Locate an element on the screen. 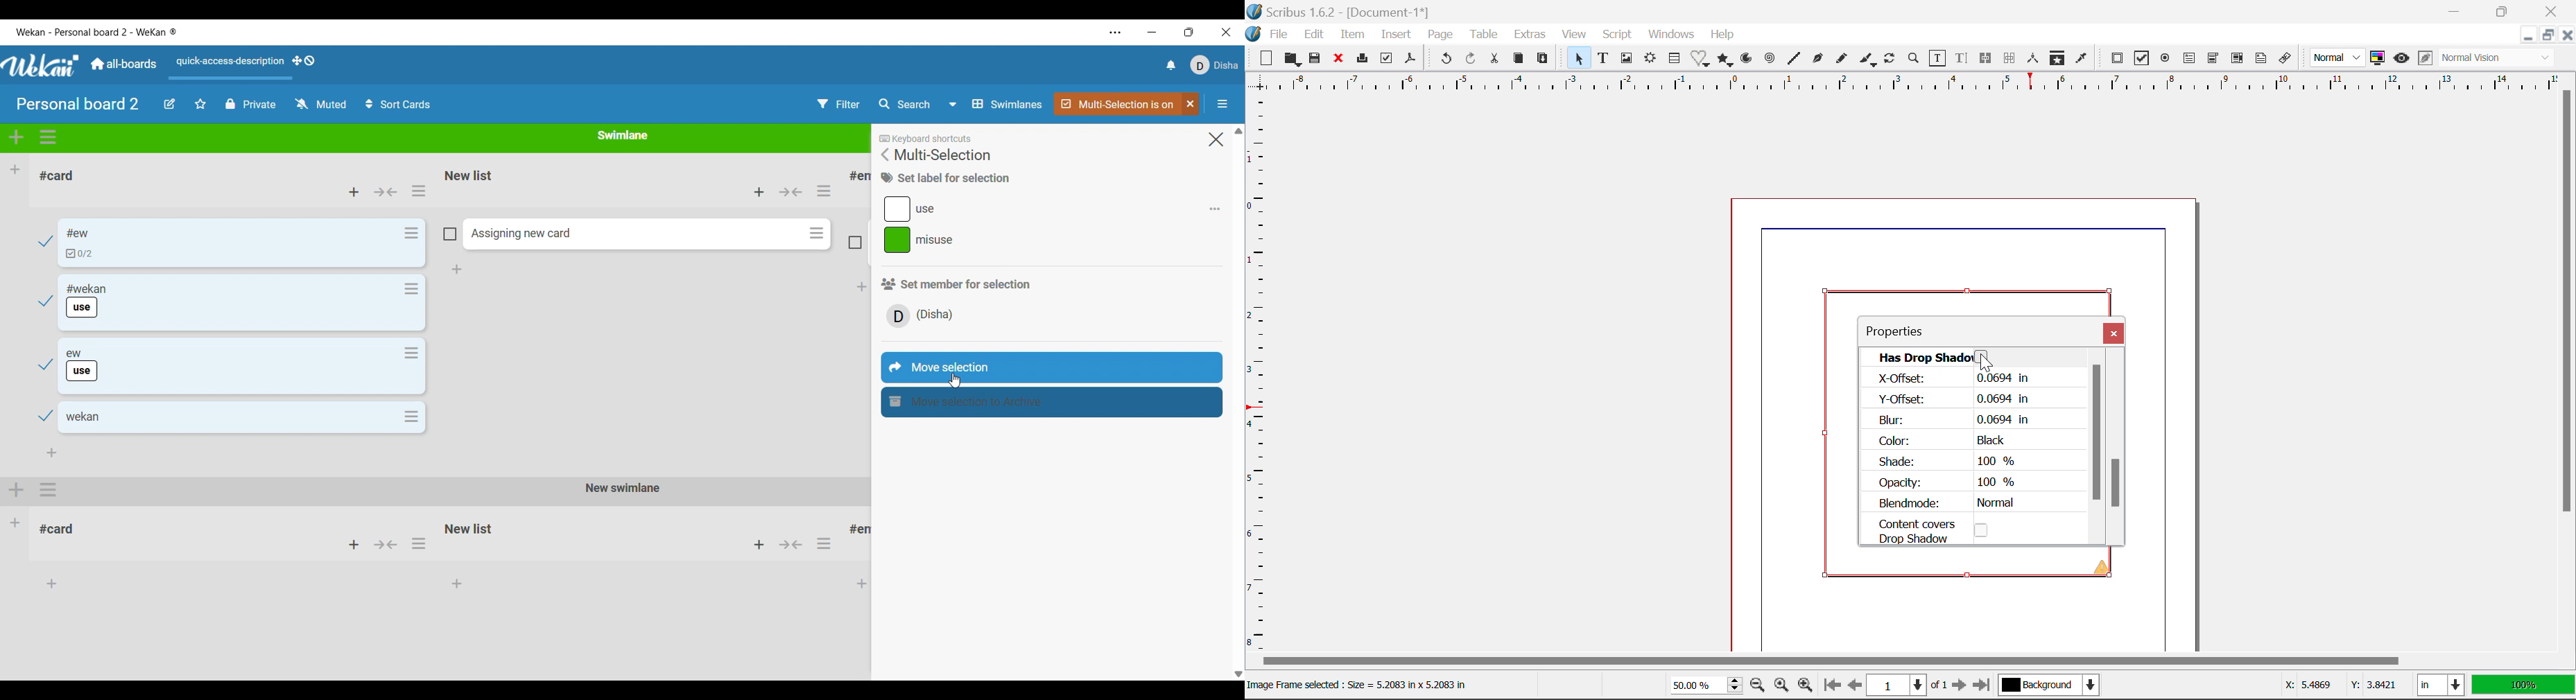 Image resolution: width=2576 pixels, height=700 pixels. Add card to bottom of list is located at coordinates (51, 453).